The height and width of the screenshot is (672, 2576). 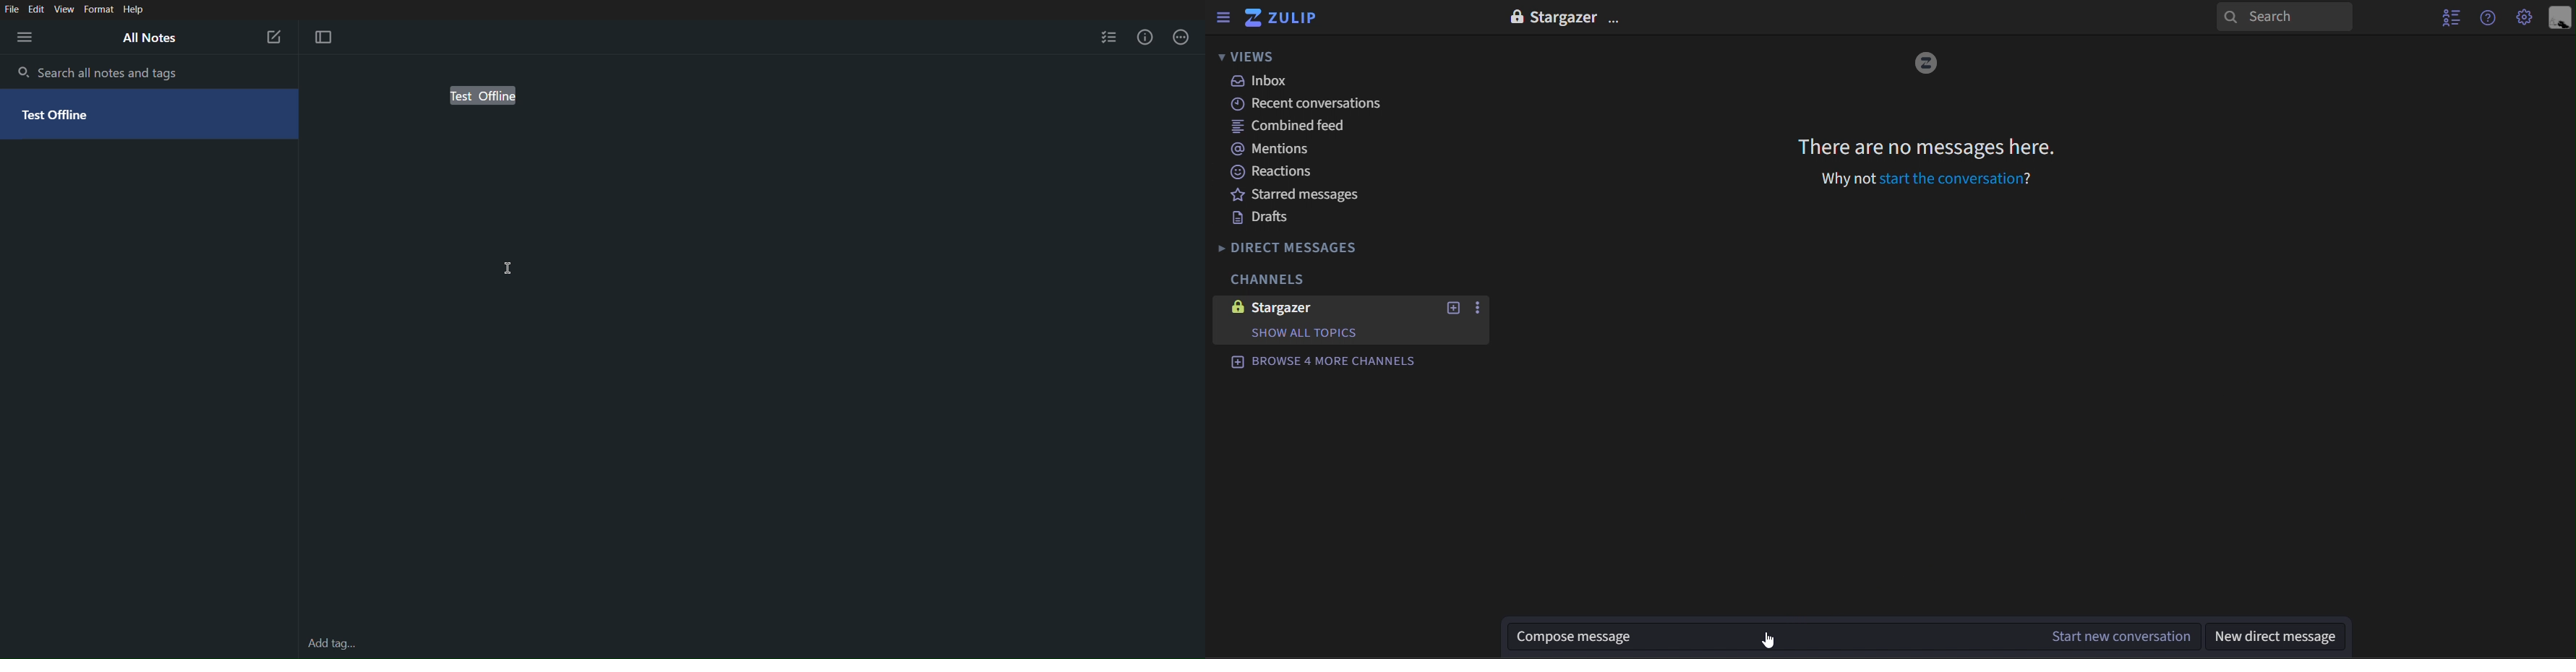 I want to click on stargazer, so click(x=1301, y=309).